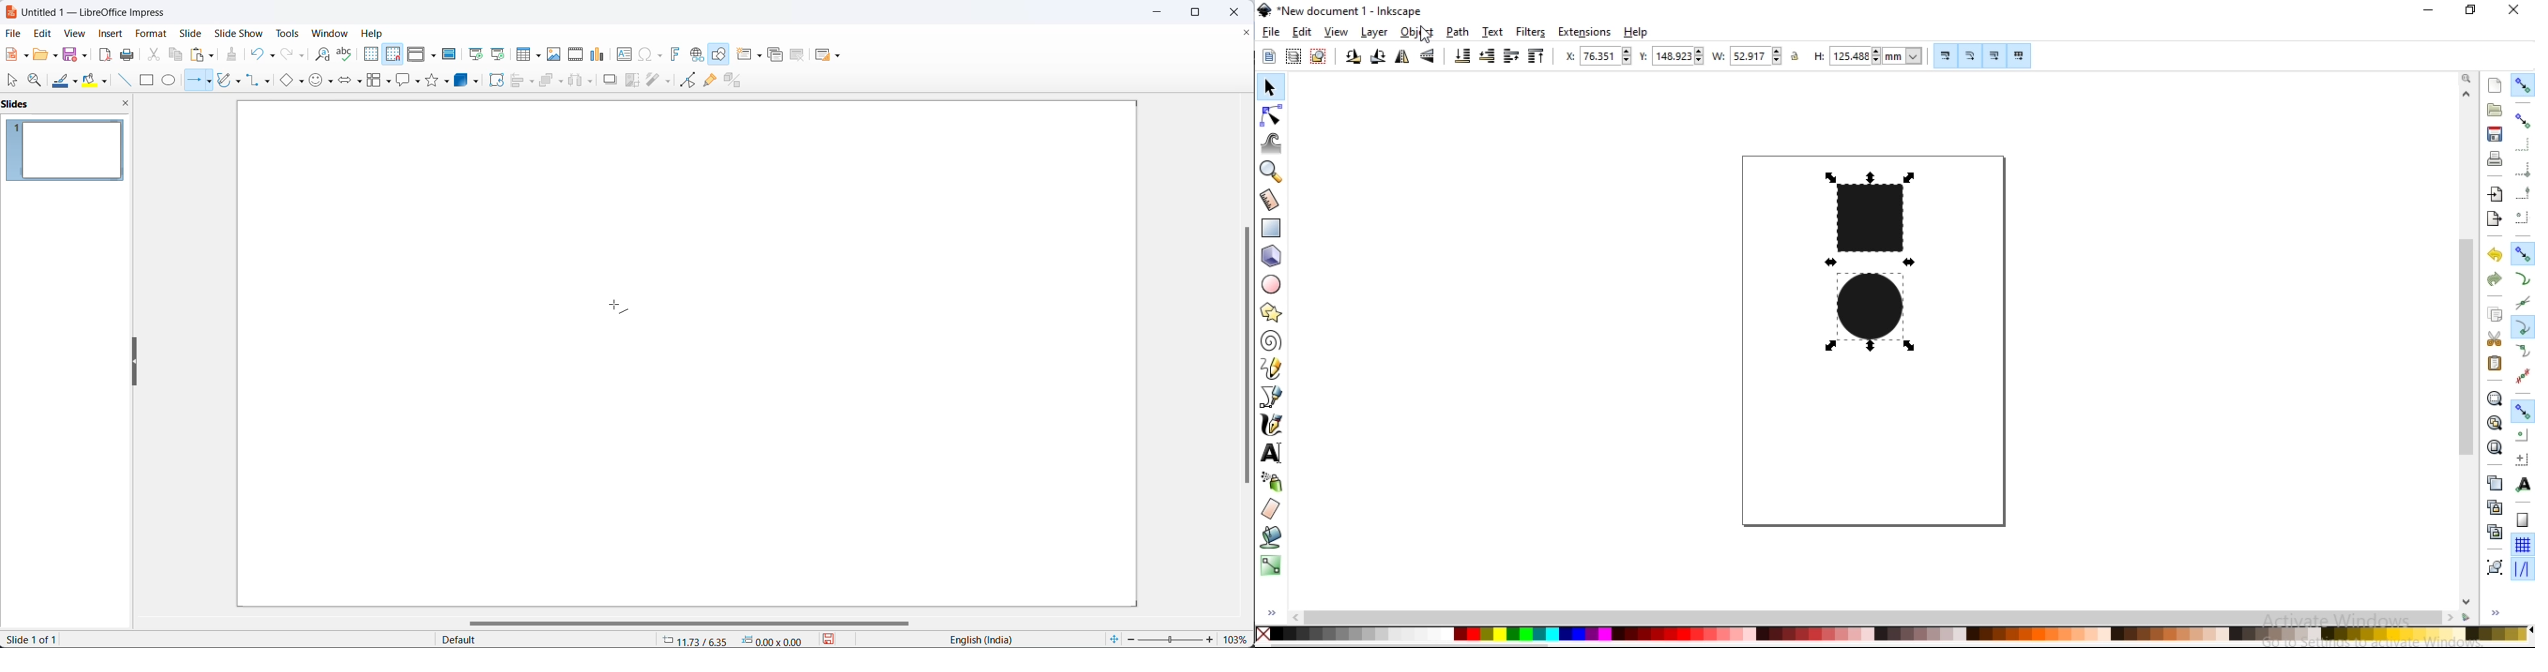 The height and width of the screenshot is (672, 2548). I want to click on new document 1 -Inksacpe, so click(1347, 11).